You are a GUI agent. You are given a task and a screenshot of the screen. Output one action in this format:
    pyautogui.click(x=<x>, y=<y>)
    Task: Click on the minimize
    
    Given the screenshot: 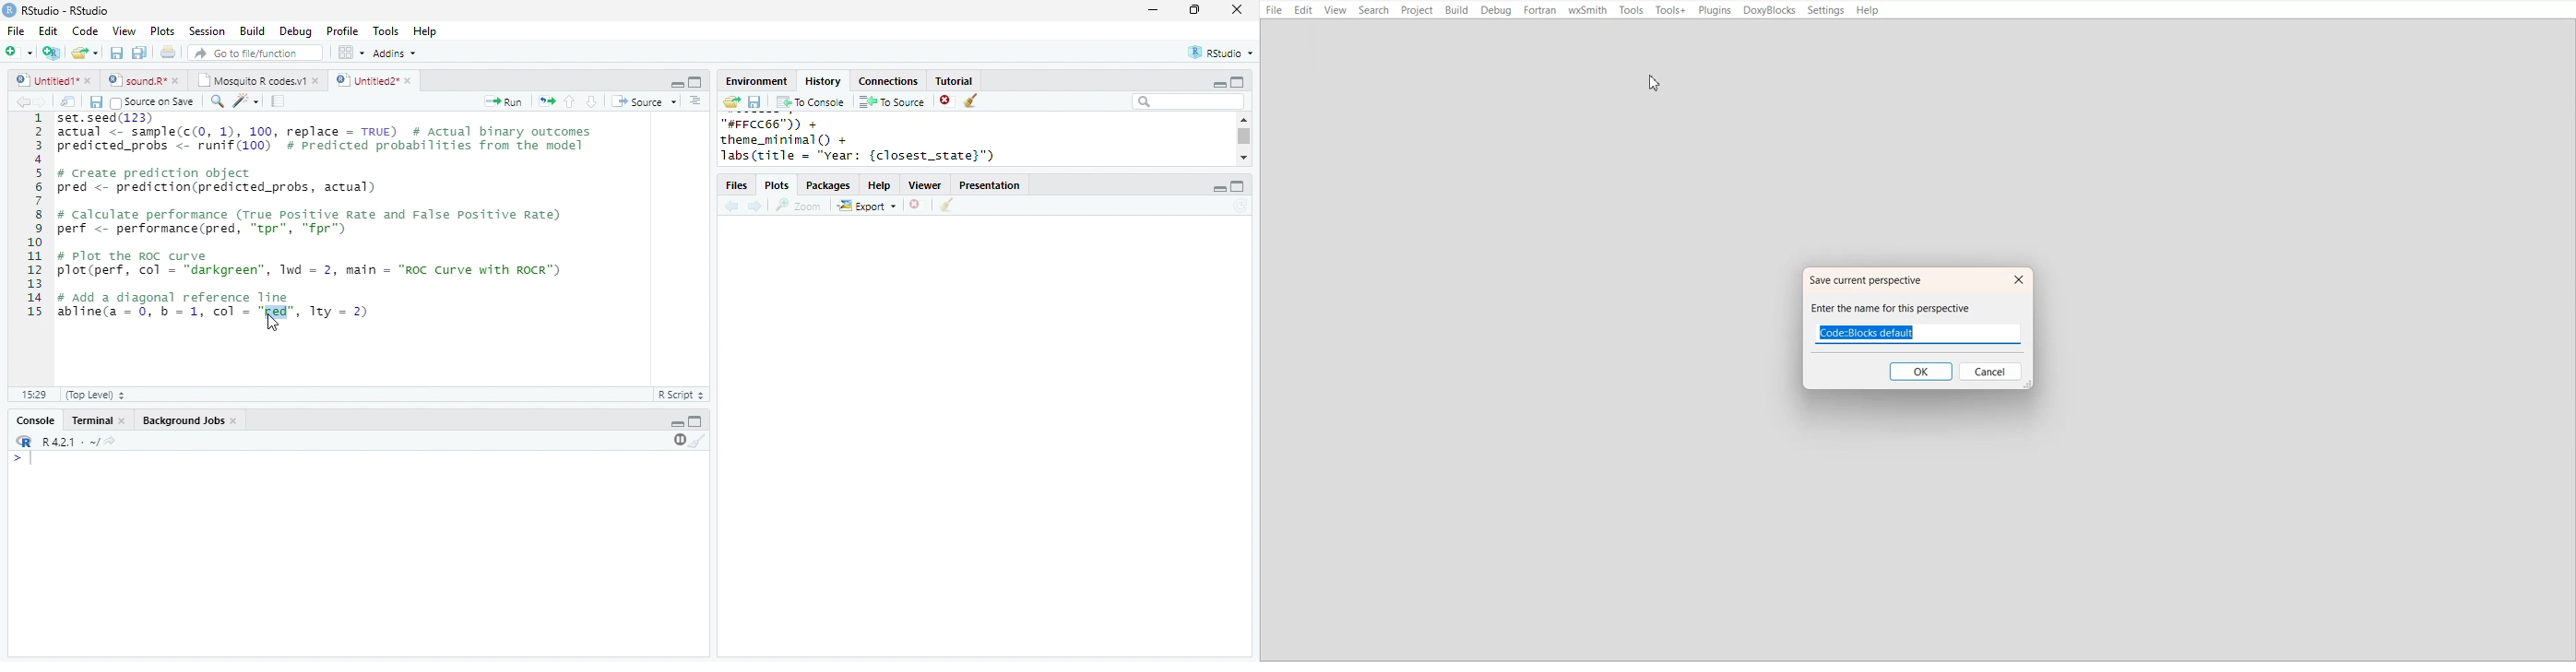 What is the action you would take?
    pyautogui.click(x=1218, y=85)
    